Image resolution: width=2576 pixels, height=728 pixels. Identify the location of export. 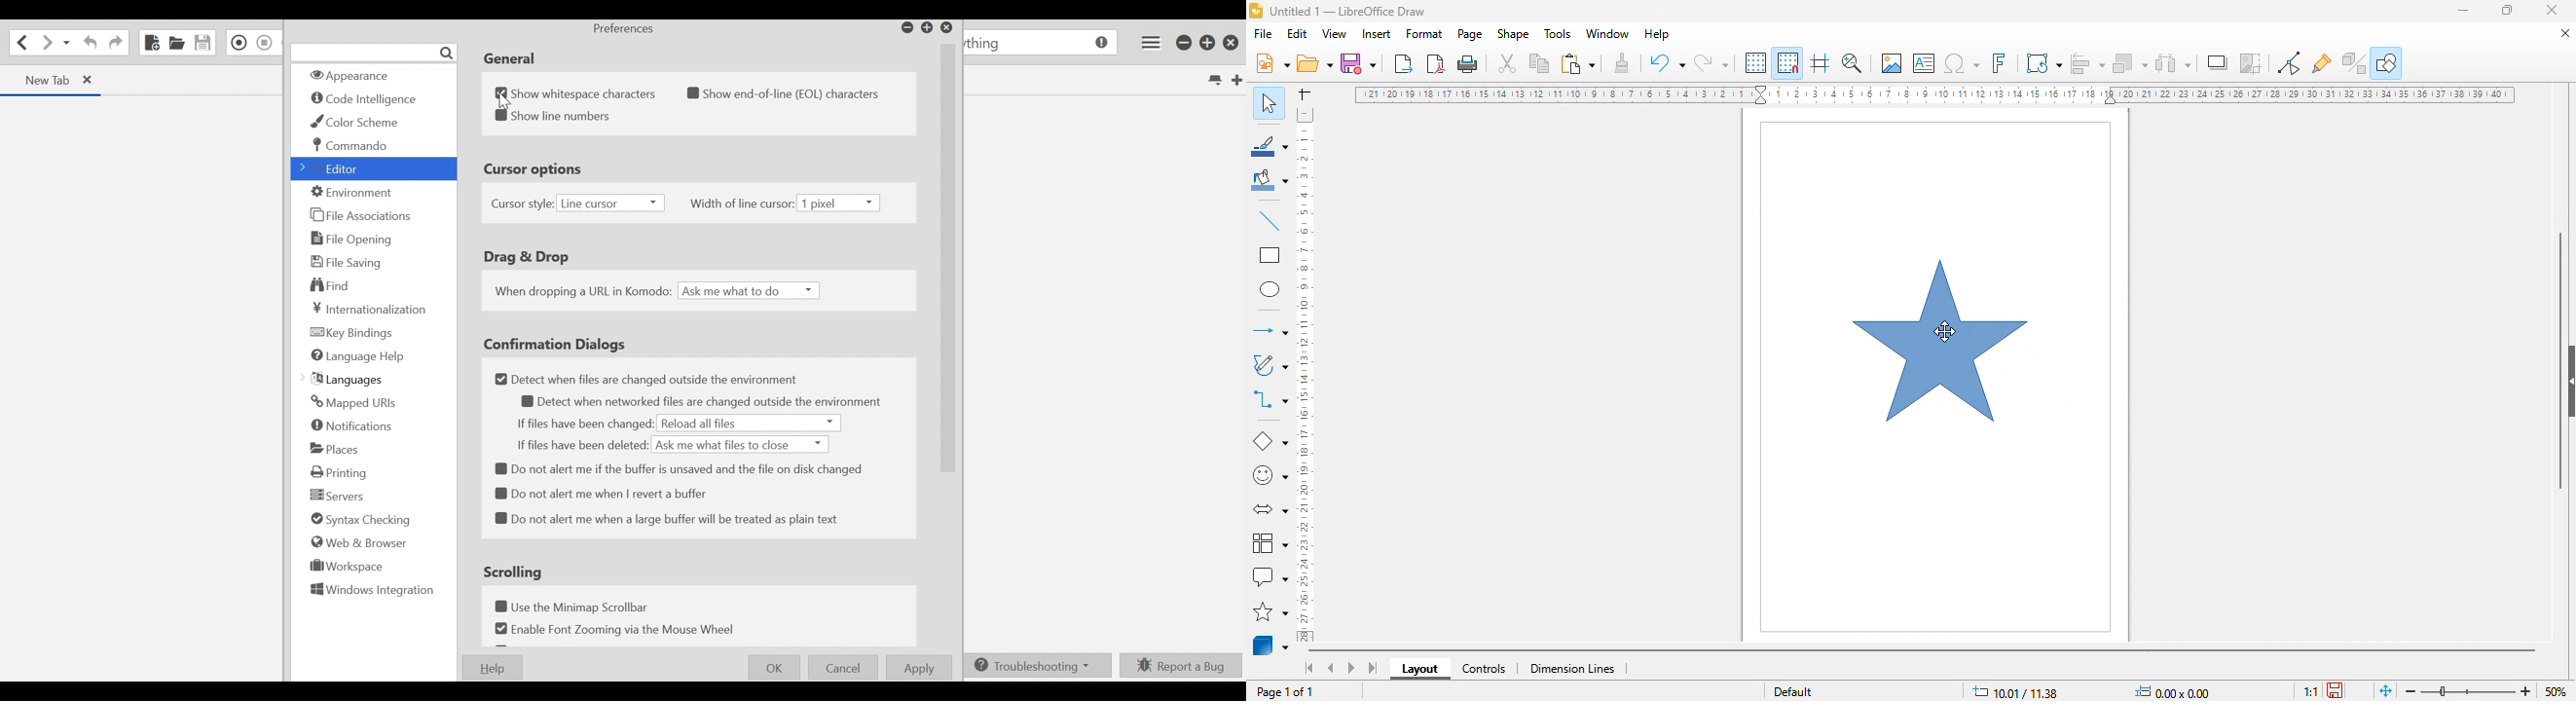
(1405, 64).